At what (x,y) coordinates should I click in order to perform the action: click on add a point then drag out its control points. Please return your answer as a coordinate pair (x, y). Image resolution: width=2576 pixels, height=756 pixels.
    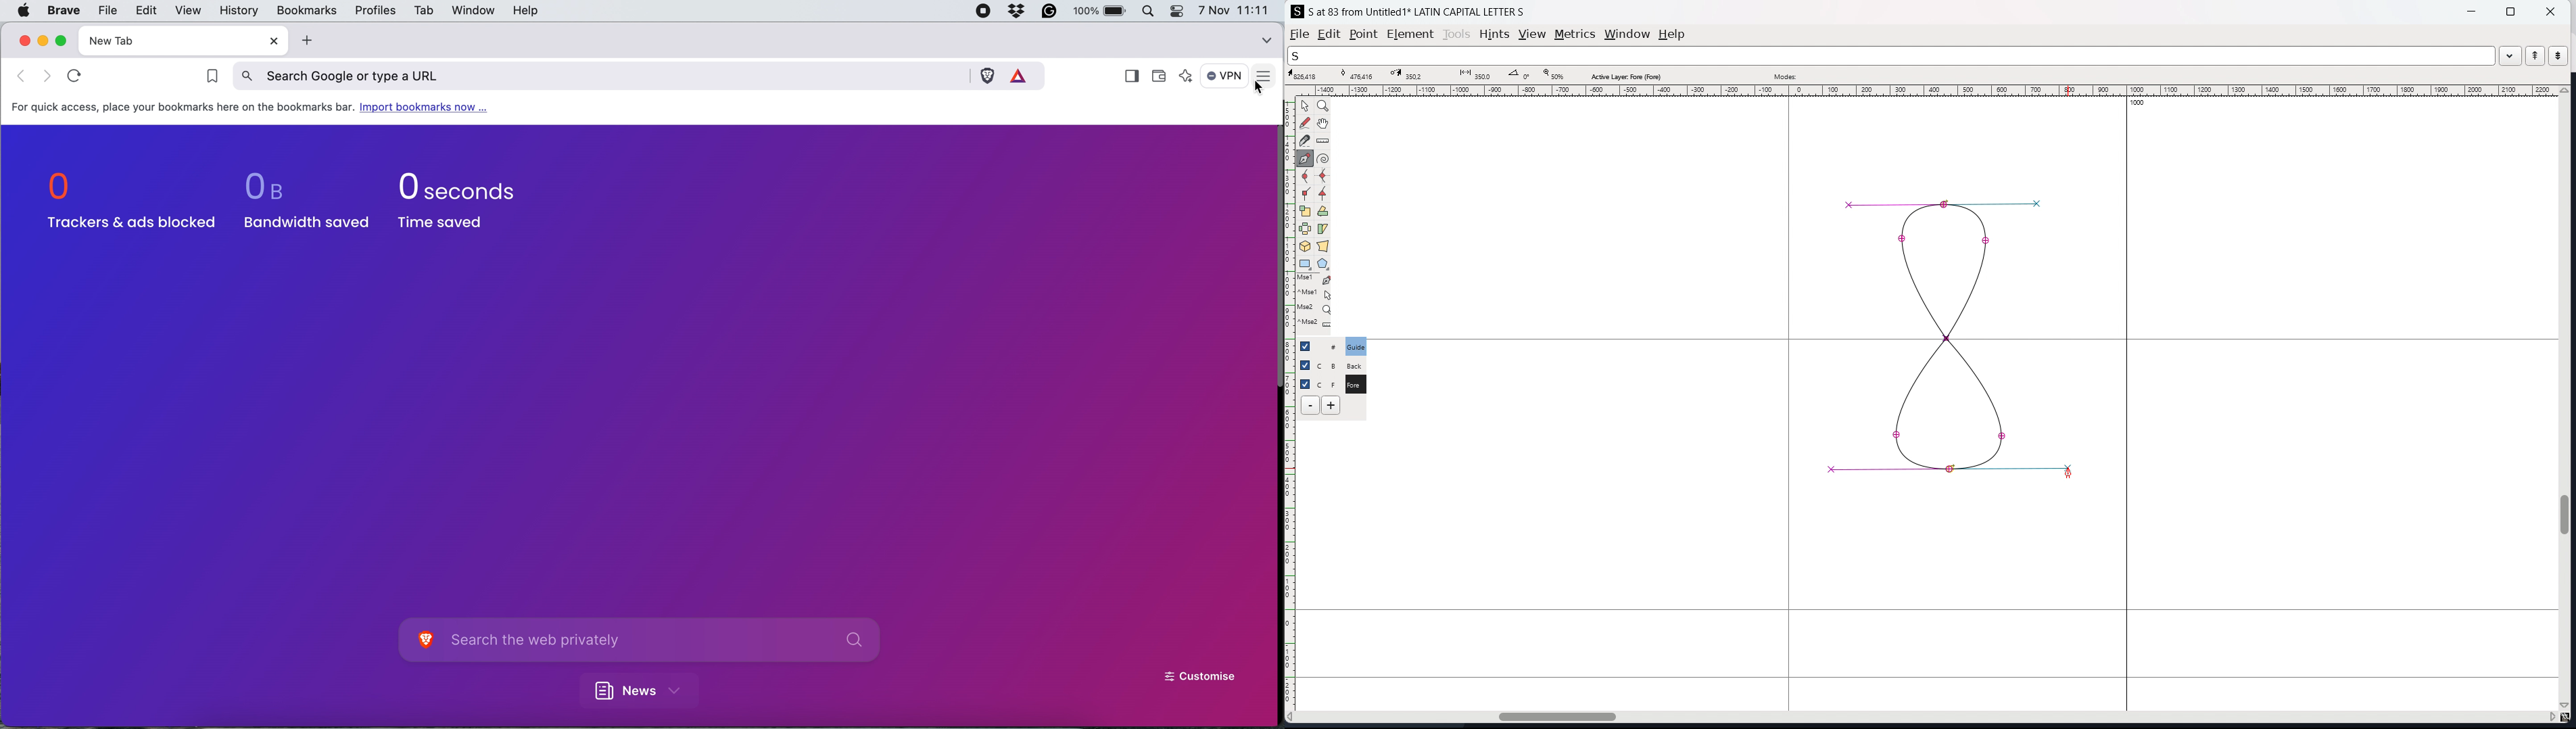
    Looking at the image, I should click on (1306, 158).